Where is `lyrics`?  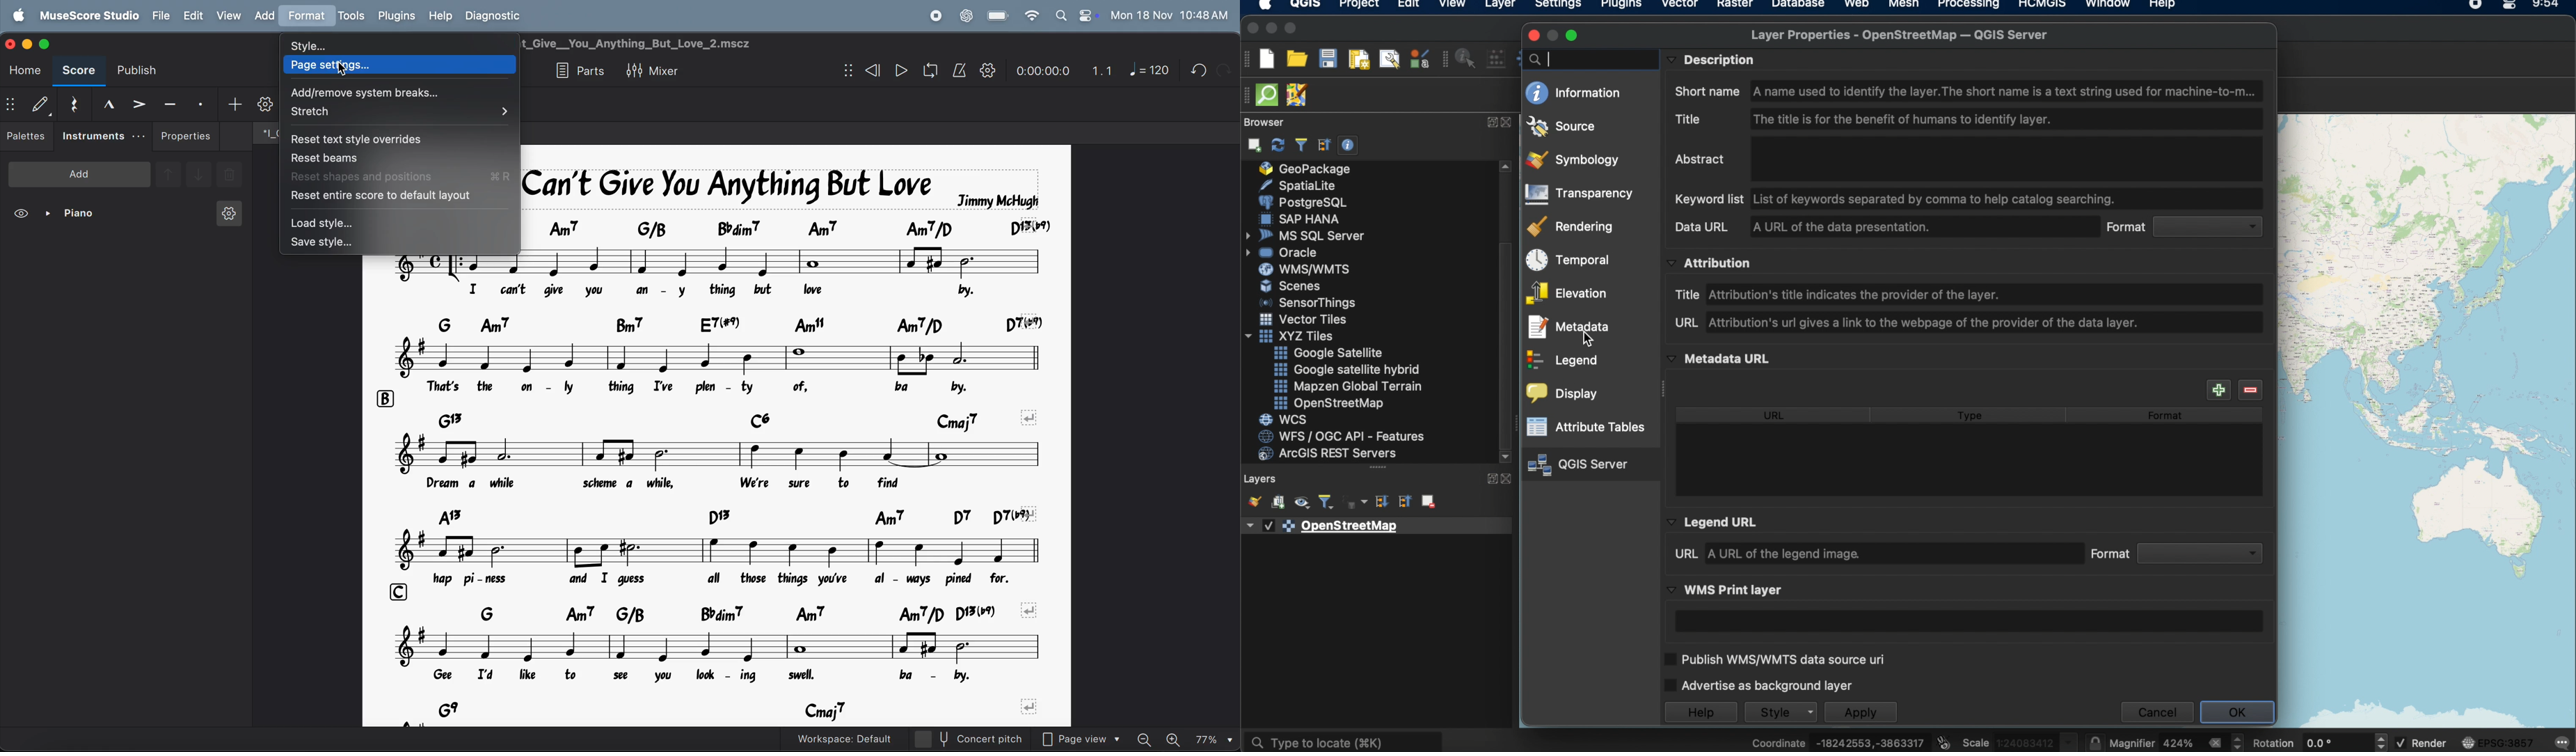
lyrics is located at coordinates (714, 387).